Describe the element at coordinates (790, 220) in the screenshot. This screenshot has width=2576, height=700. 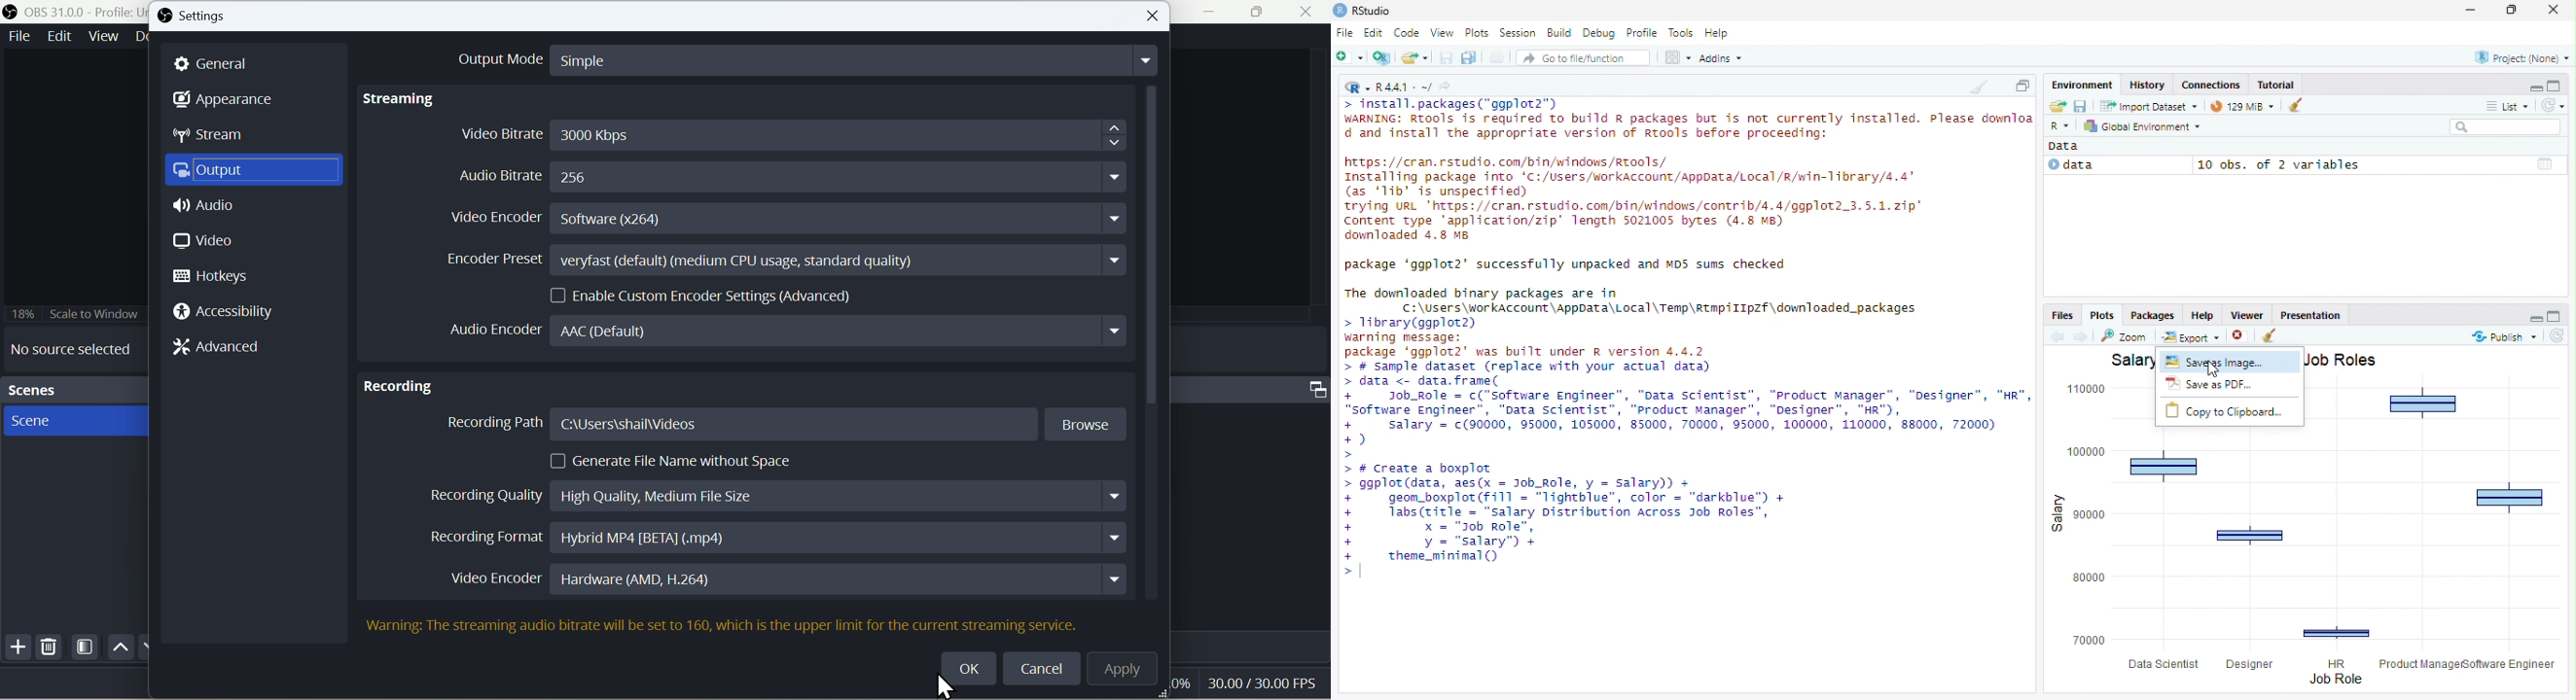
I see `Video Encoder` at that location.